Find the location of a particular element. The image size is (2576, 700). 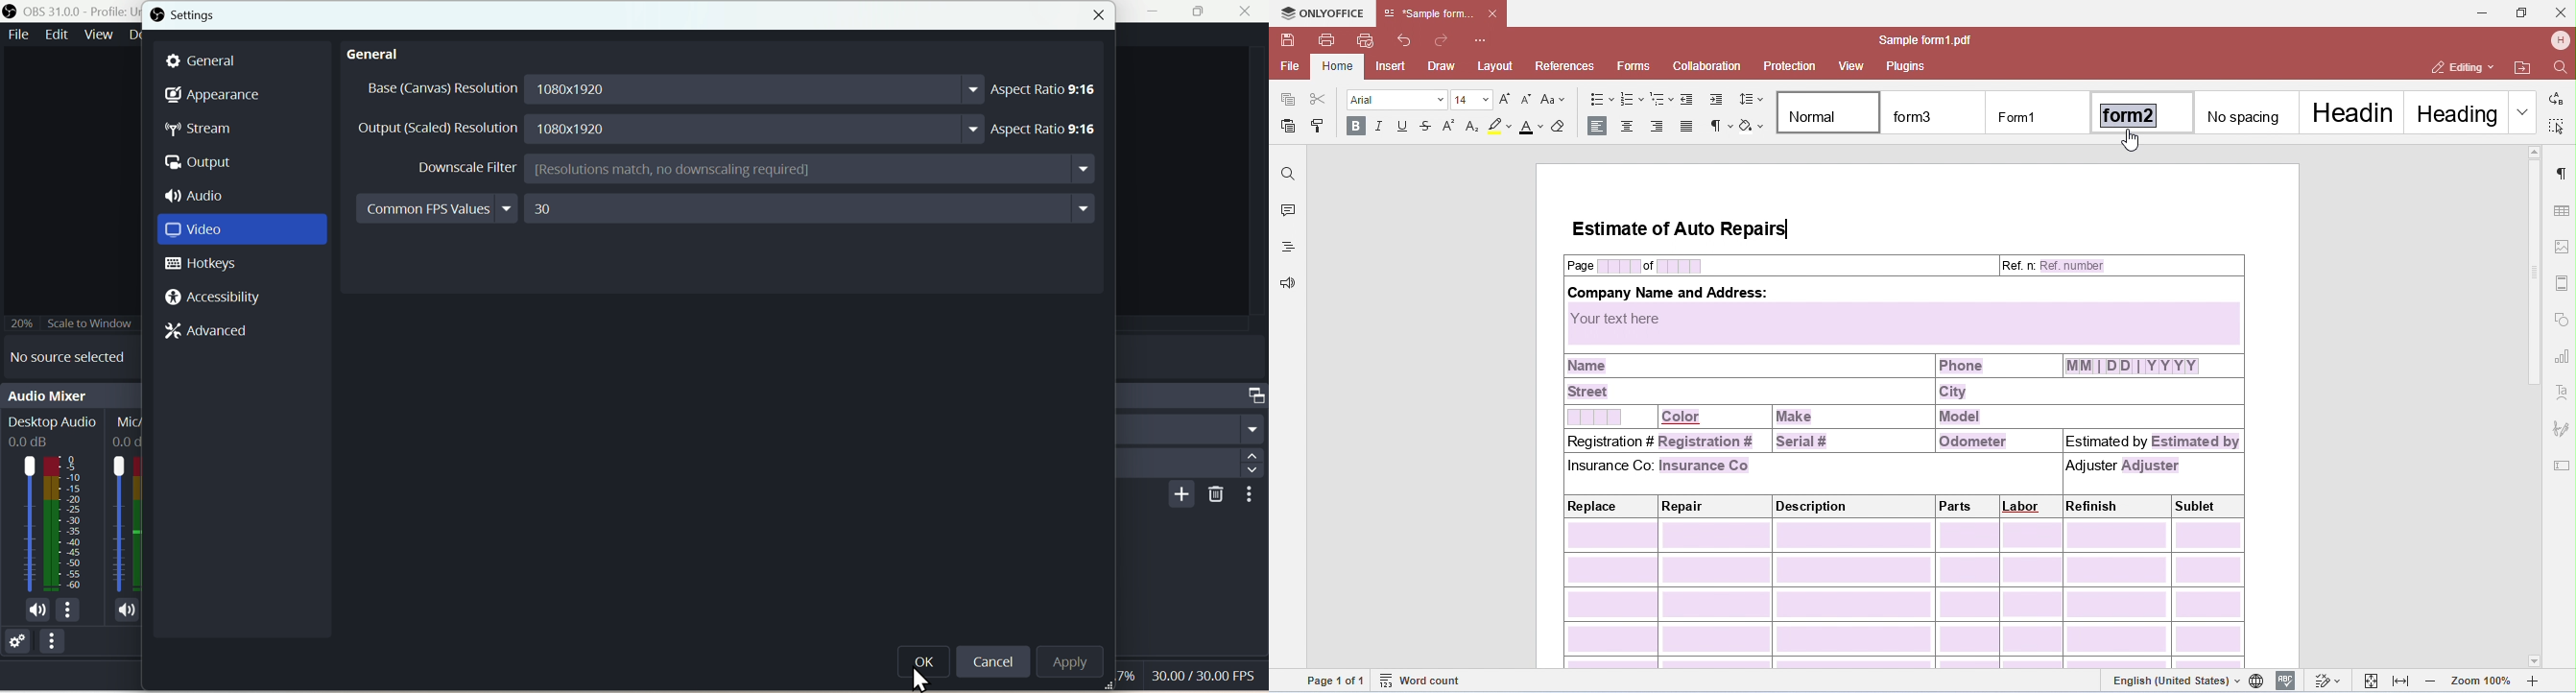

plugins is located at coordinates (1907, 65).